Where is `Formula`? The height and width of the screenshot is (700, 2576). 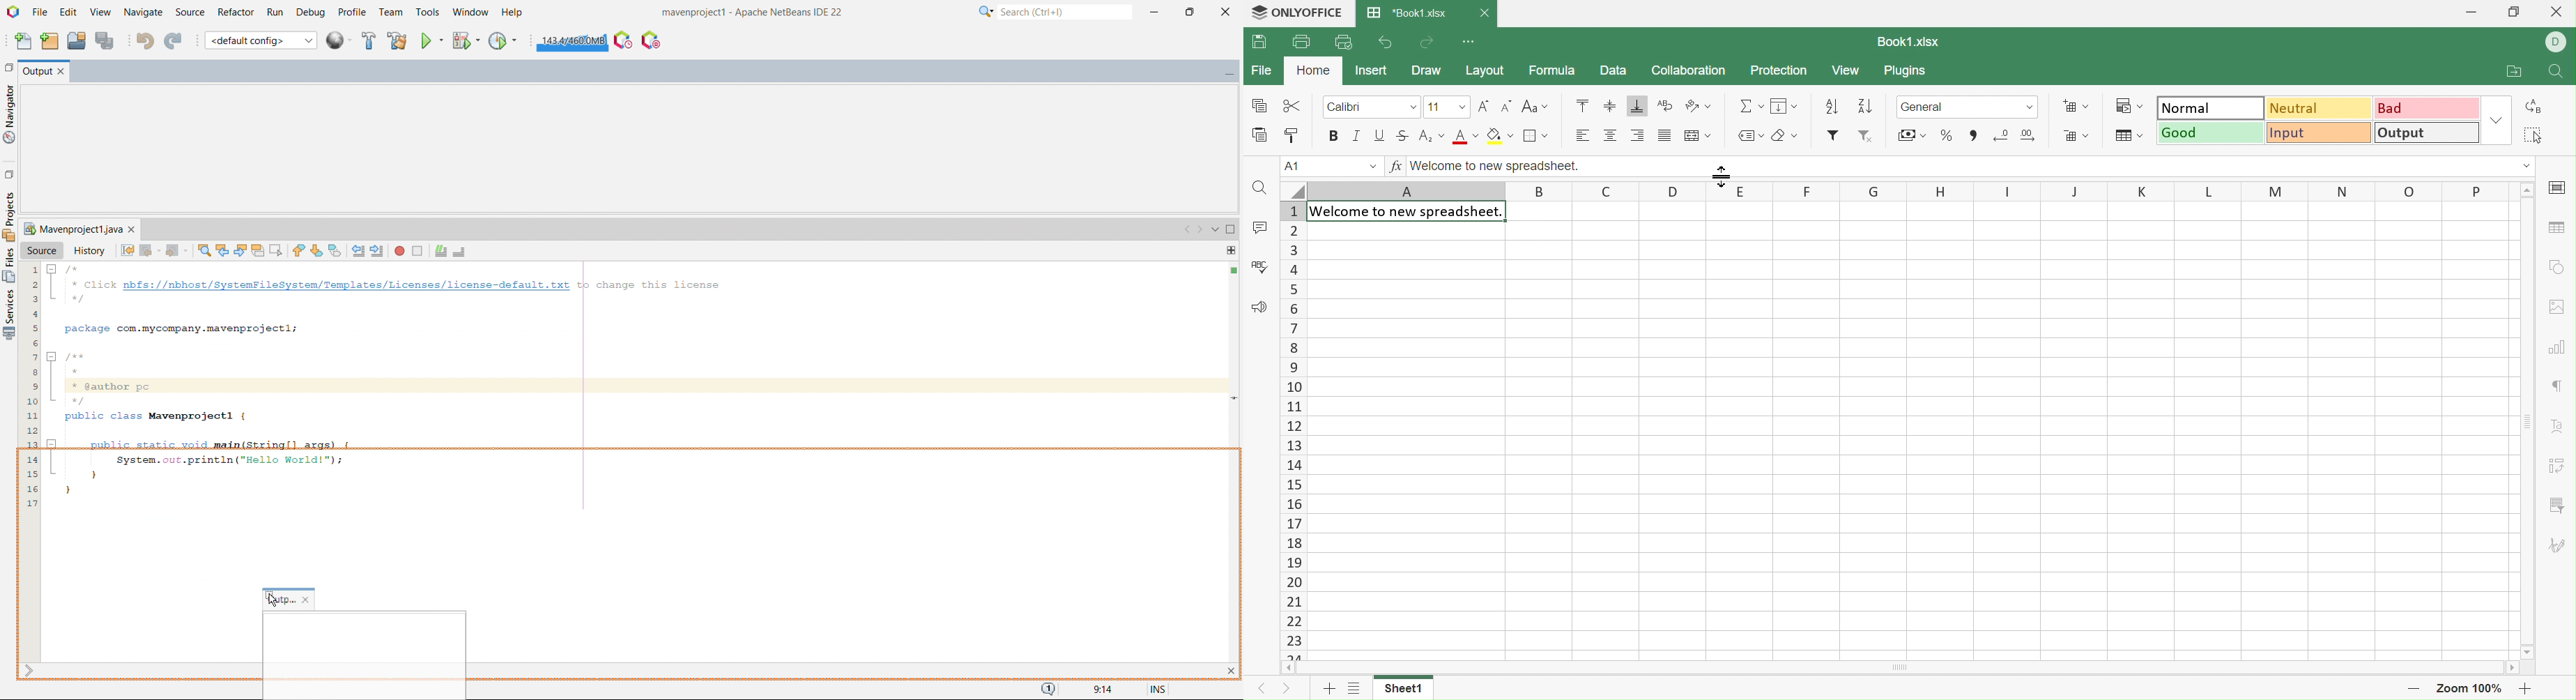
Formula is located at coordinates (1552, 72).